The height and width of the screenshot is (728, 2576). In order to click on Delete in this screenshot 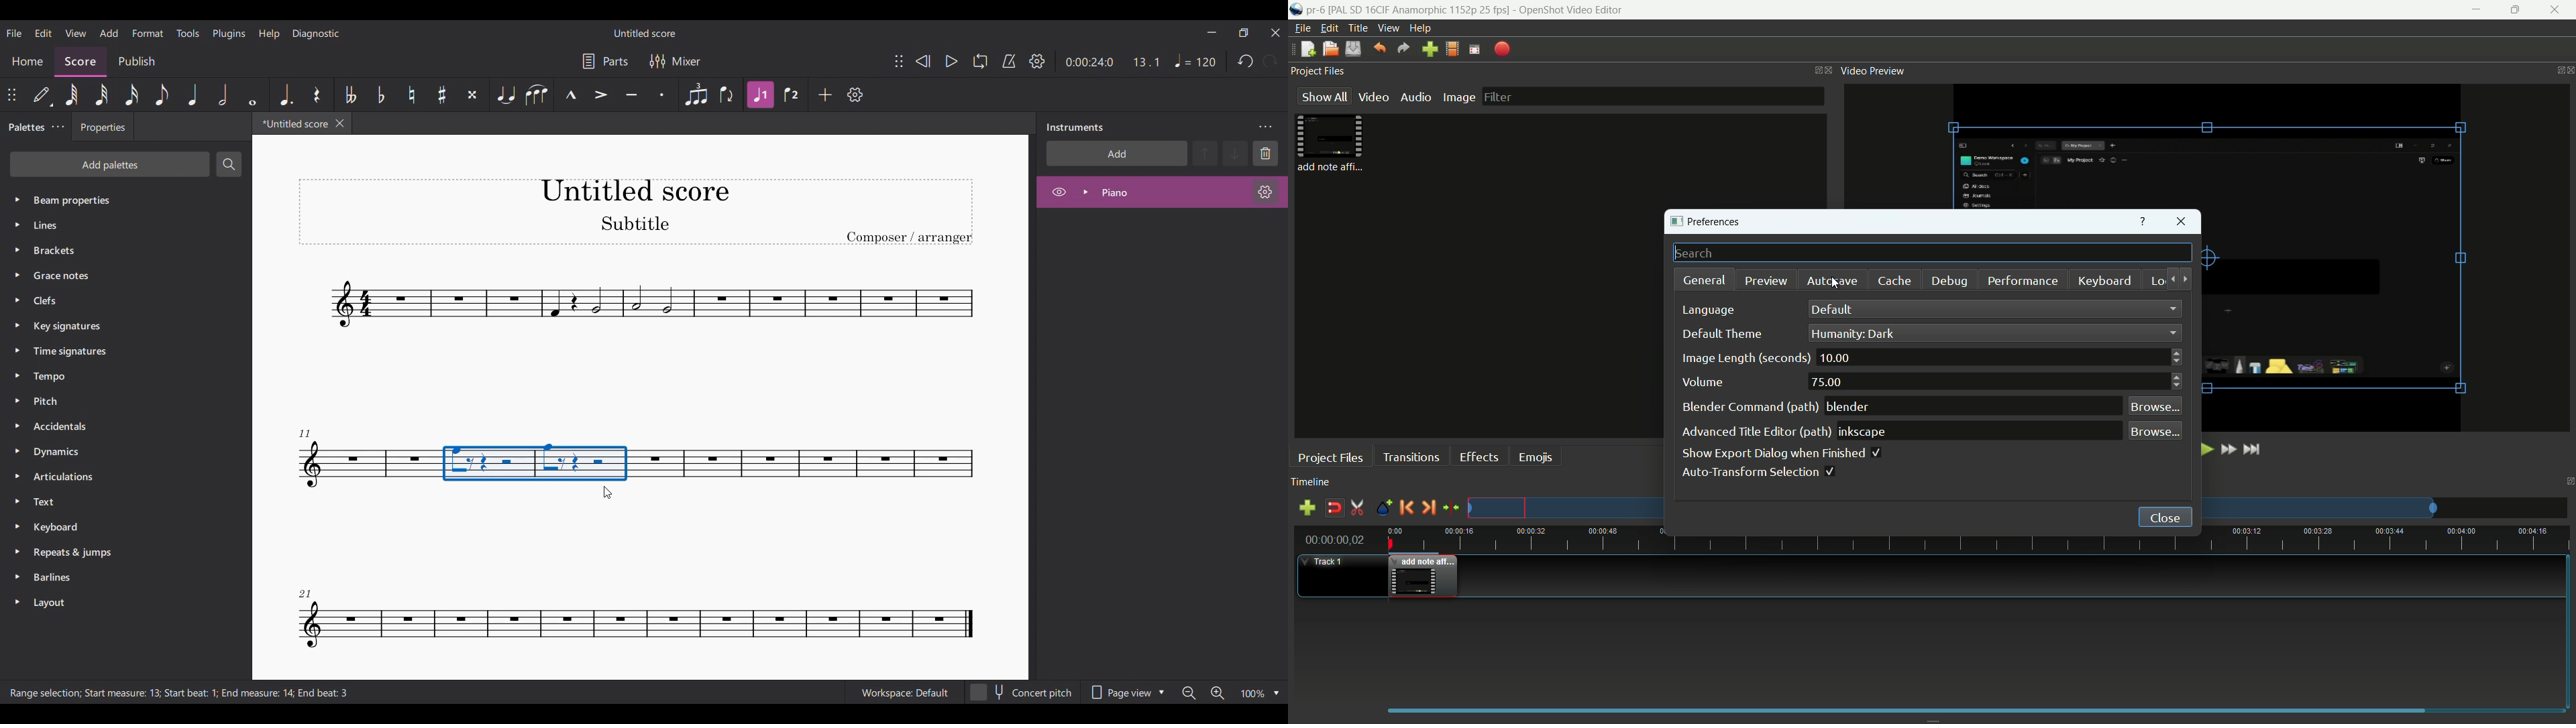, I will do `click(1265, 154)`.